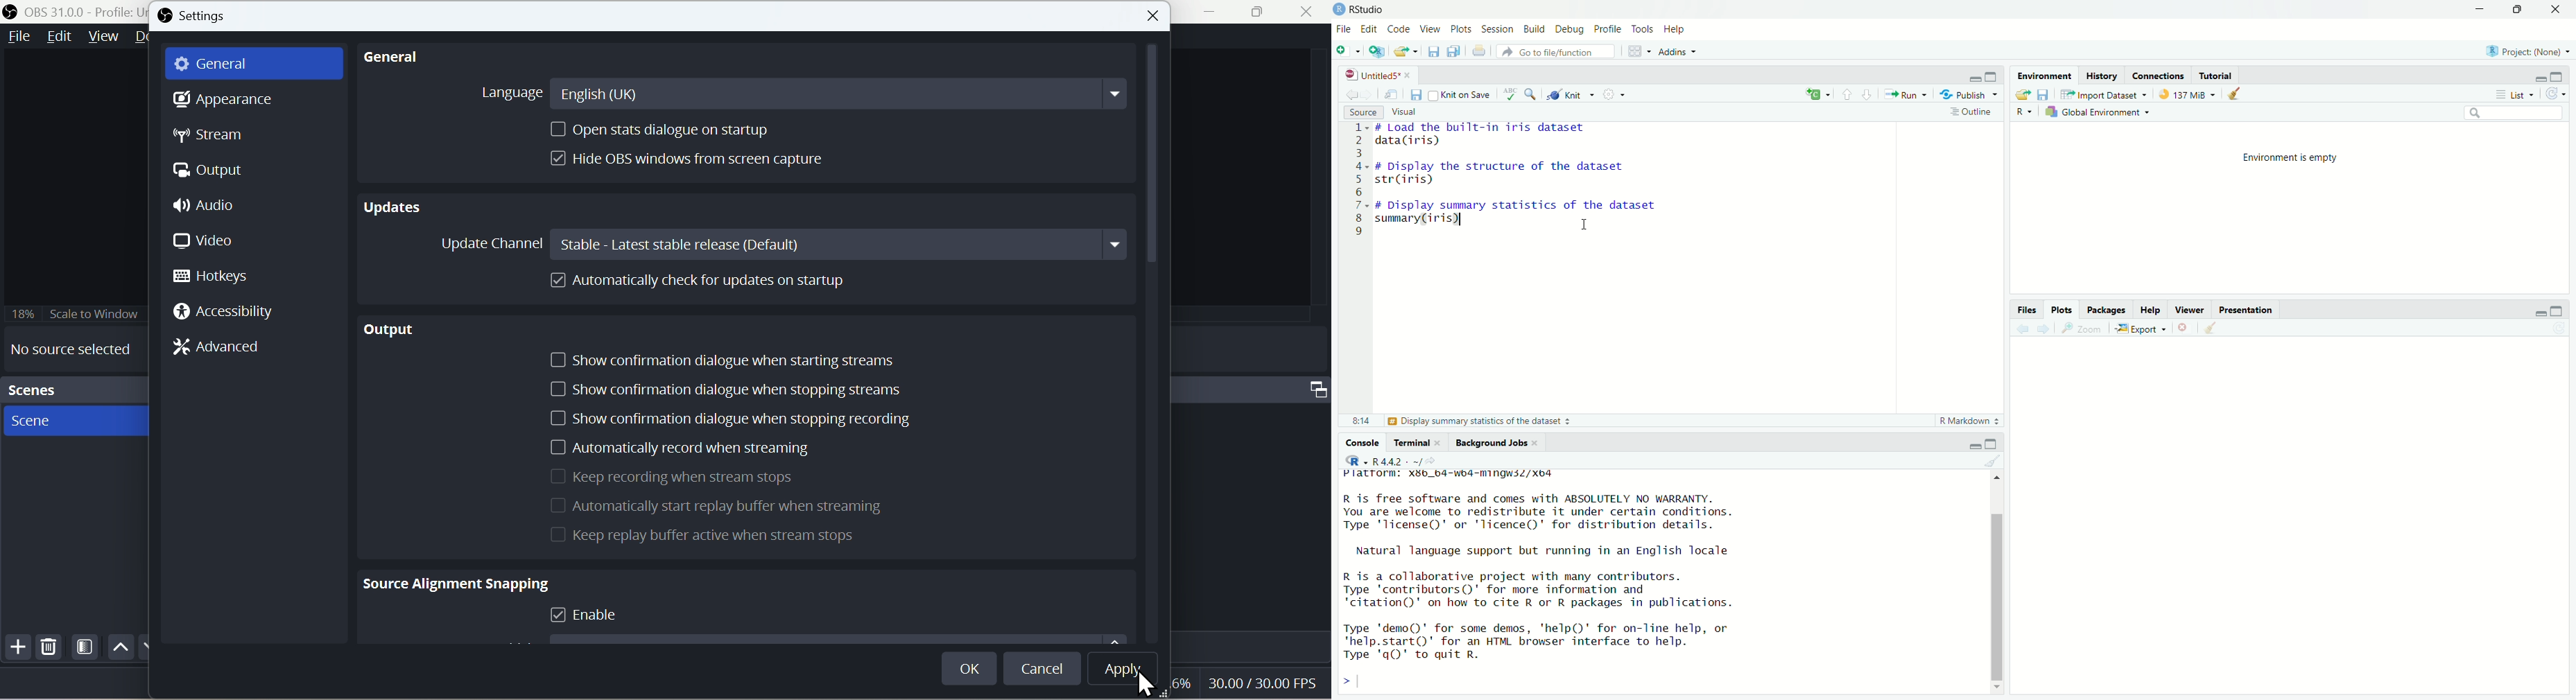  I want to click on Keep recording when it streams stops, so click(673, 476).